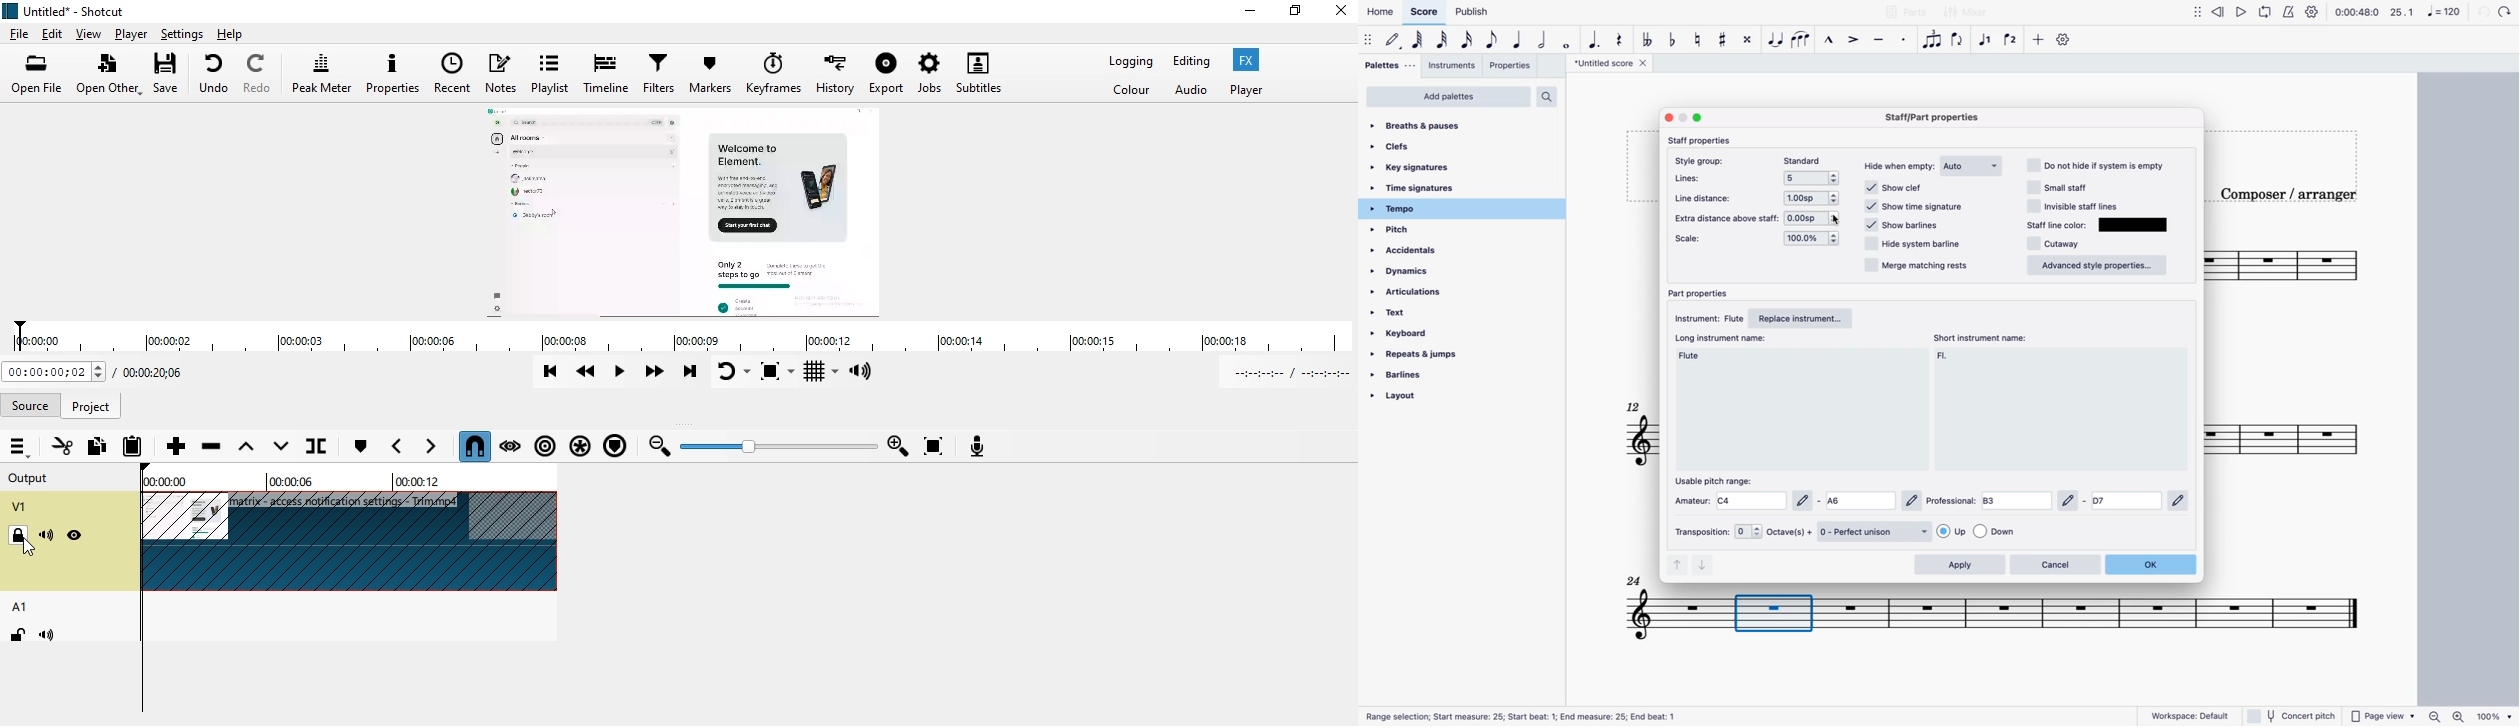  I want to click on clefs, so click(1404, 149).